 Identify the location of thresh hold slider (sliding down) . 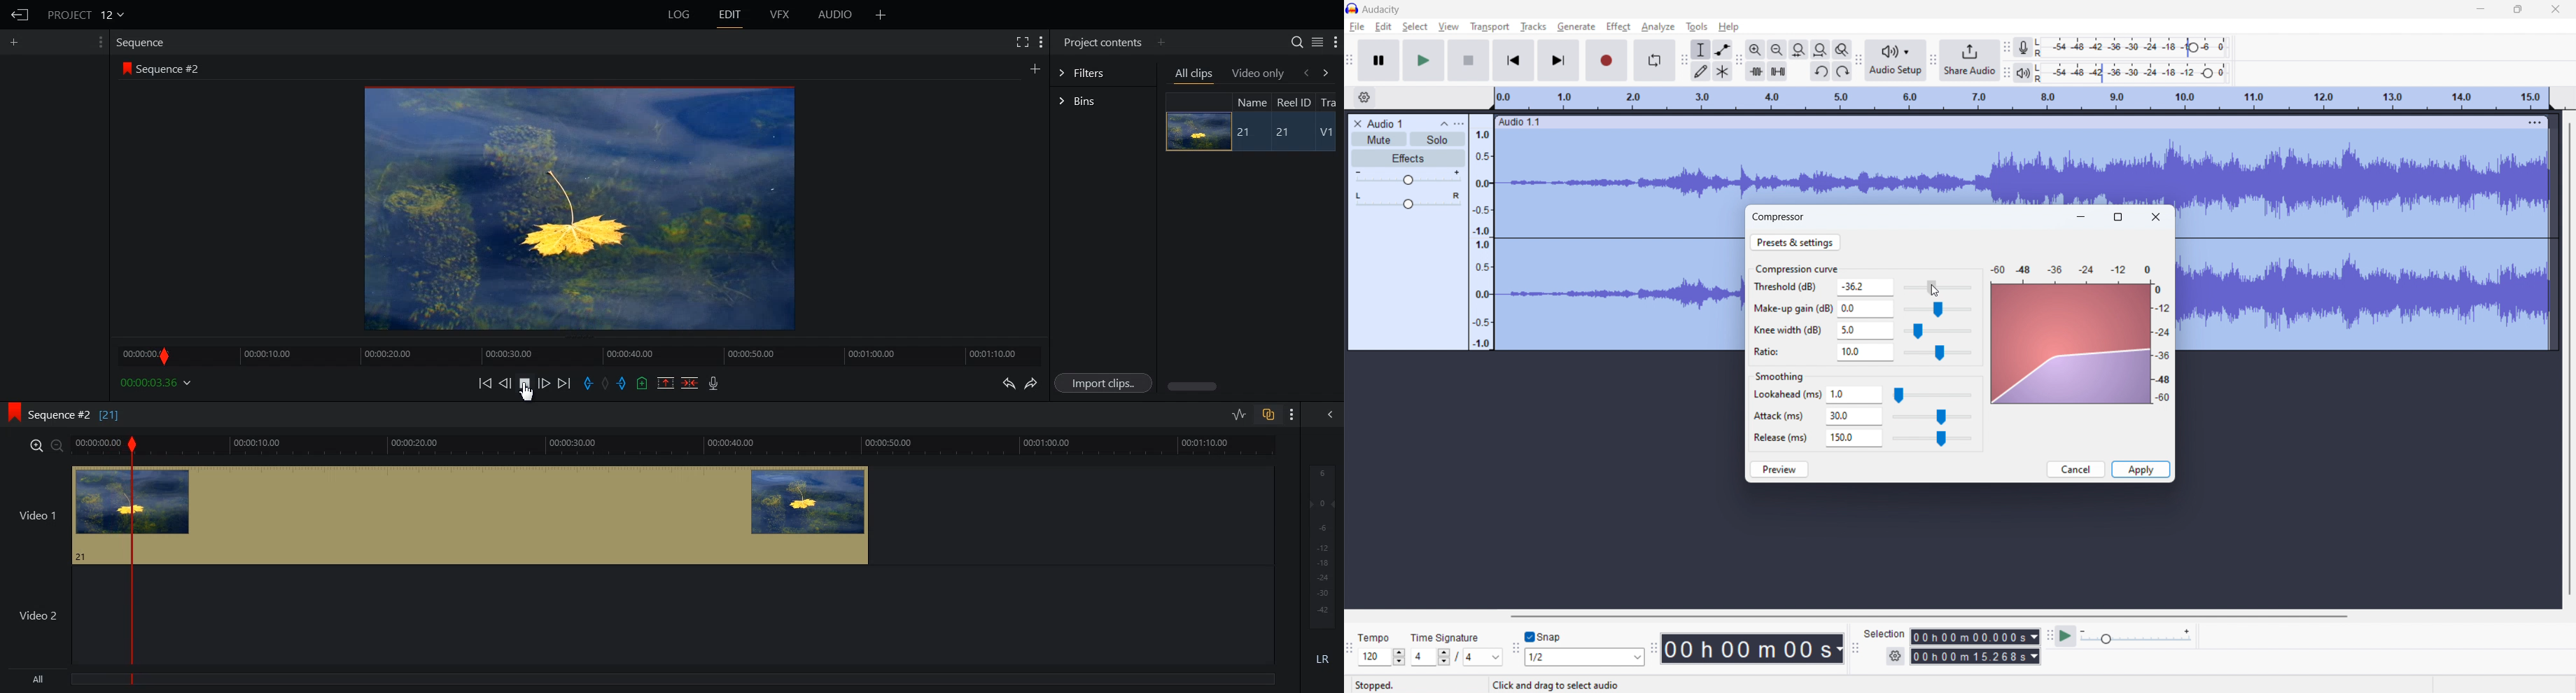
(1936, 287).